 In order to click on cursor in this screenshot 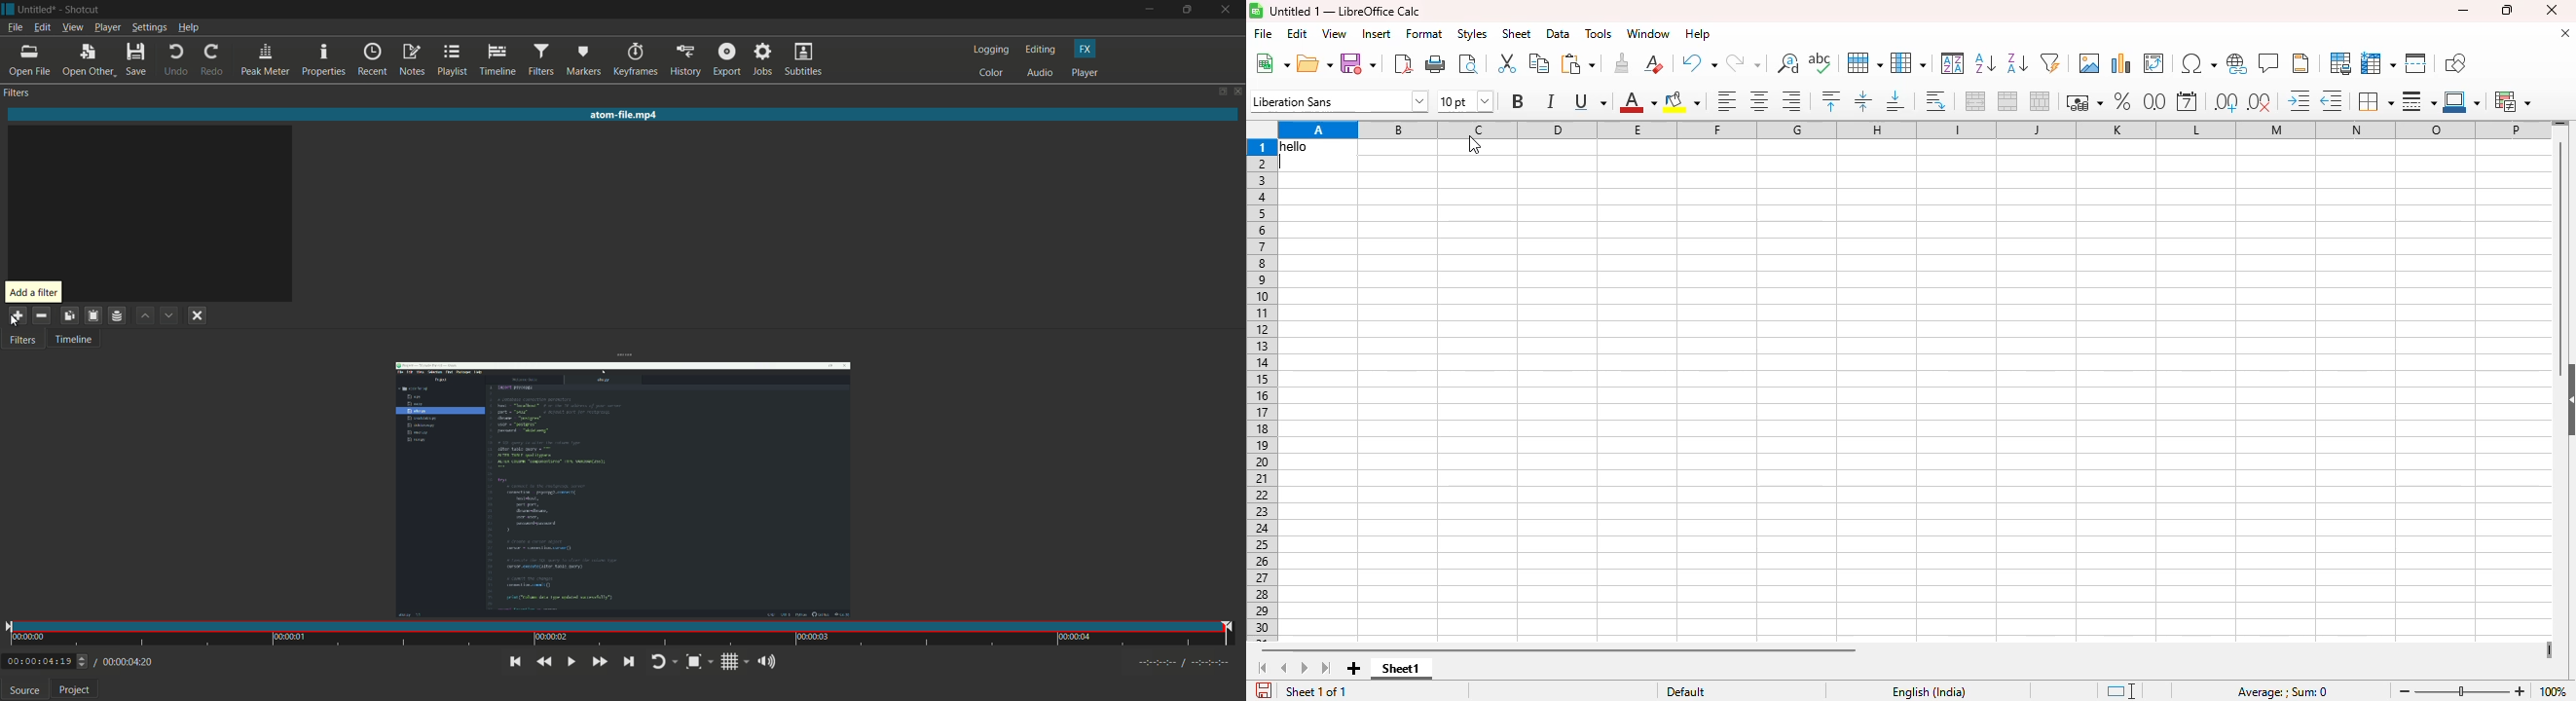, I will do `click(1474, 145)`.